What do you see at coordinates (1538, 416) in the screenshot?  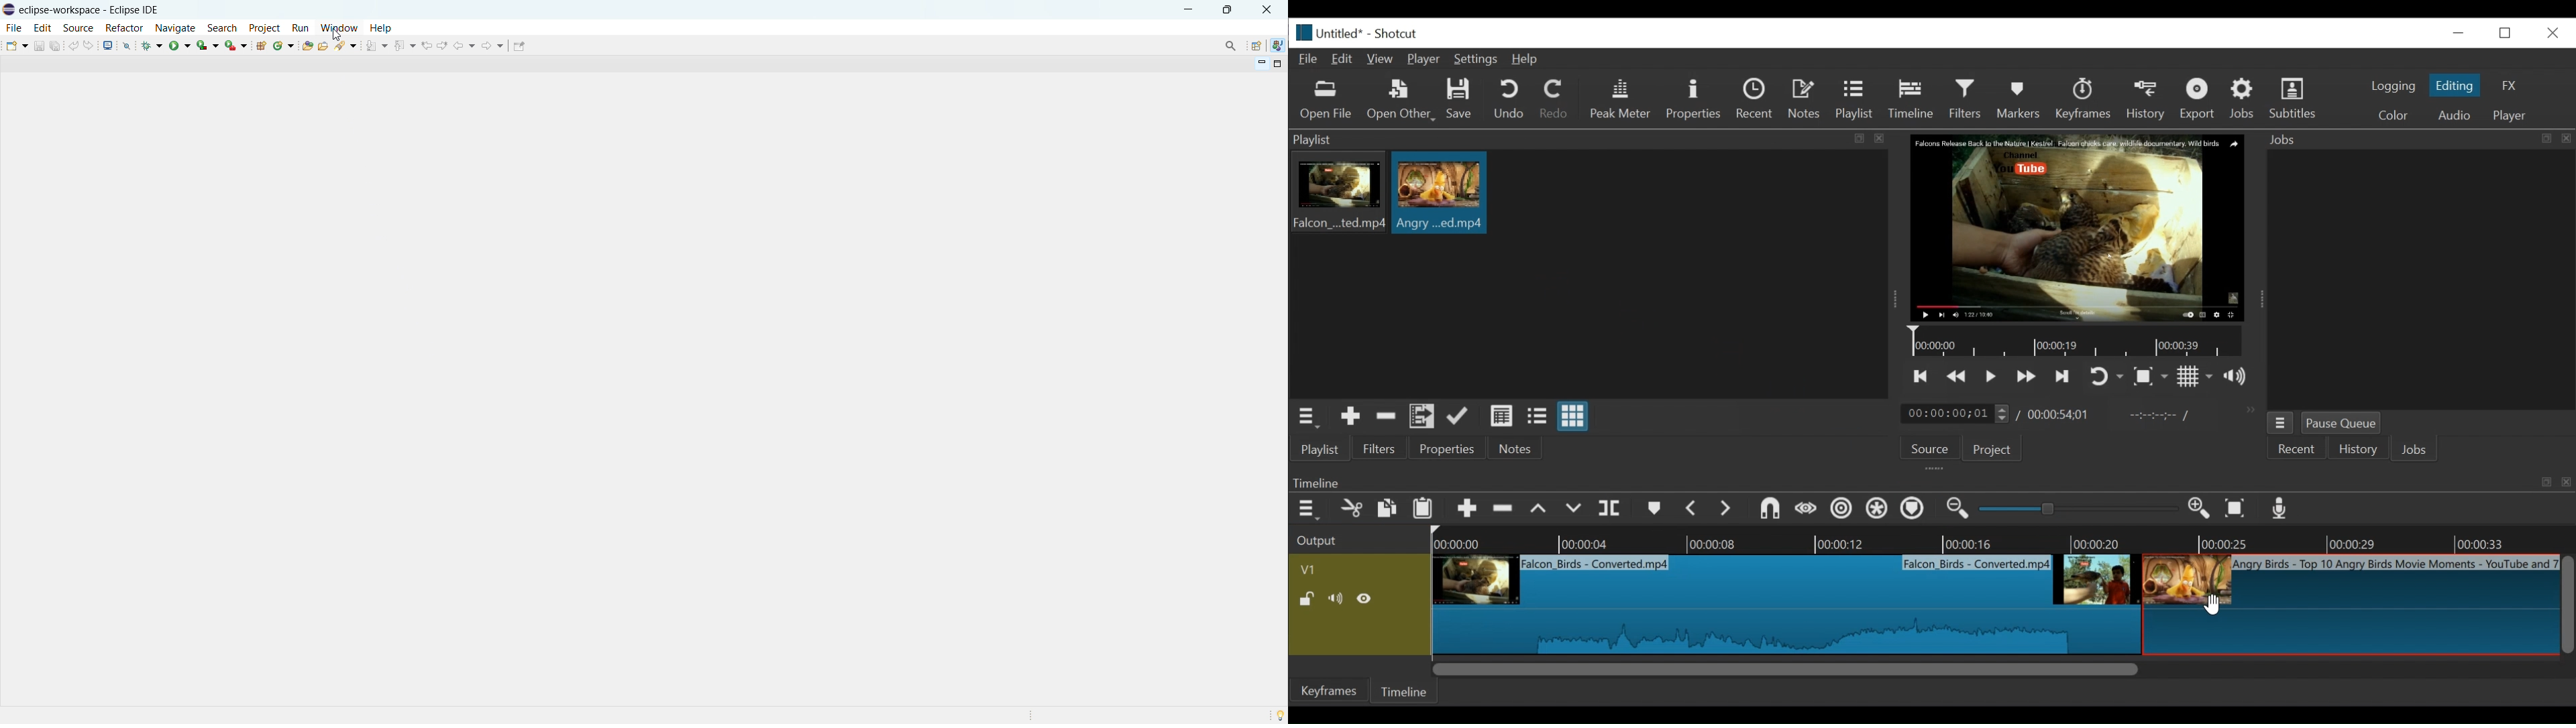 I see `view as files` at bounding box center [1538, 416].